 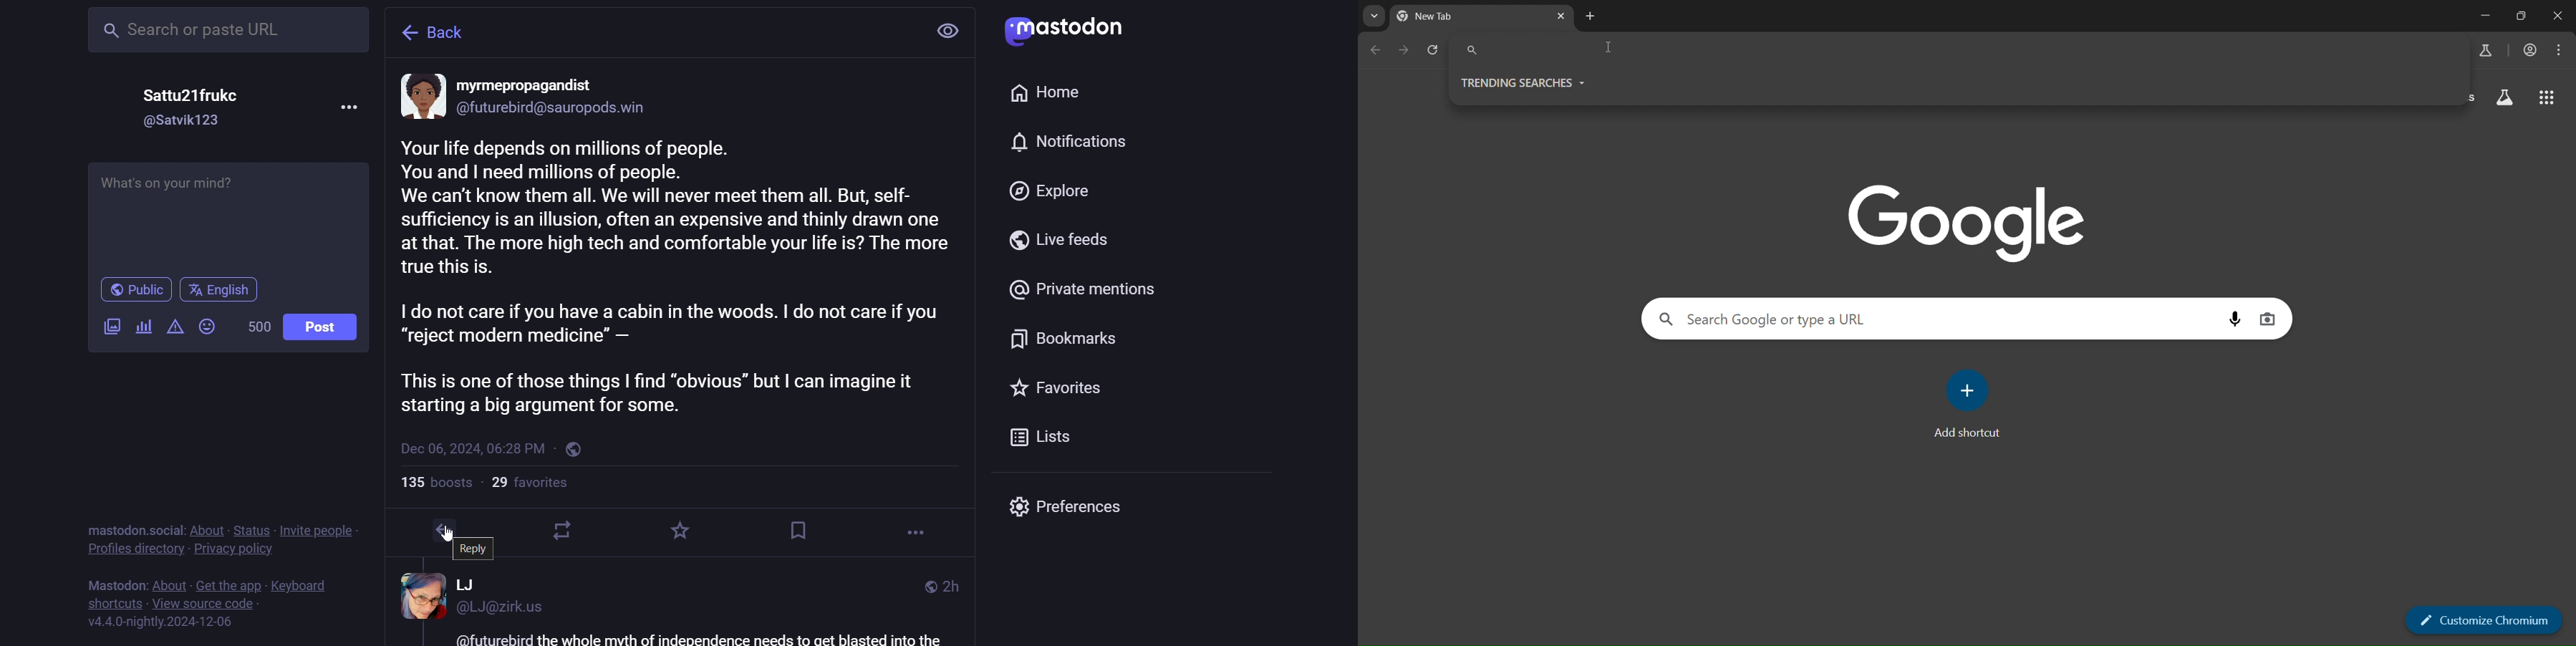 I want to click on preferences, so click(x=1068, y=508).